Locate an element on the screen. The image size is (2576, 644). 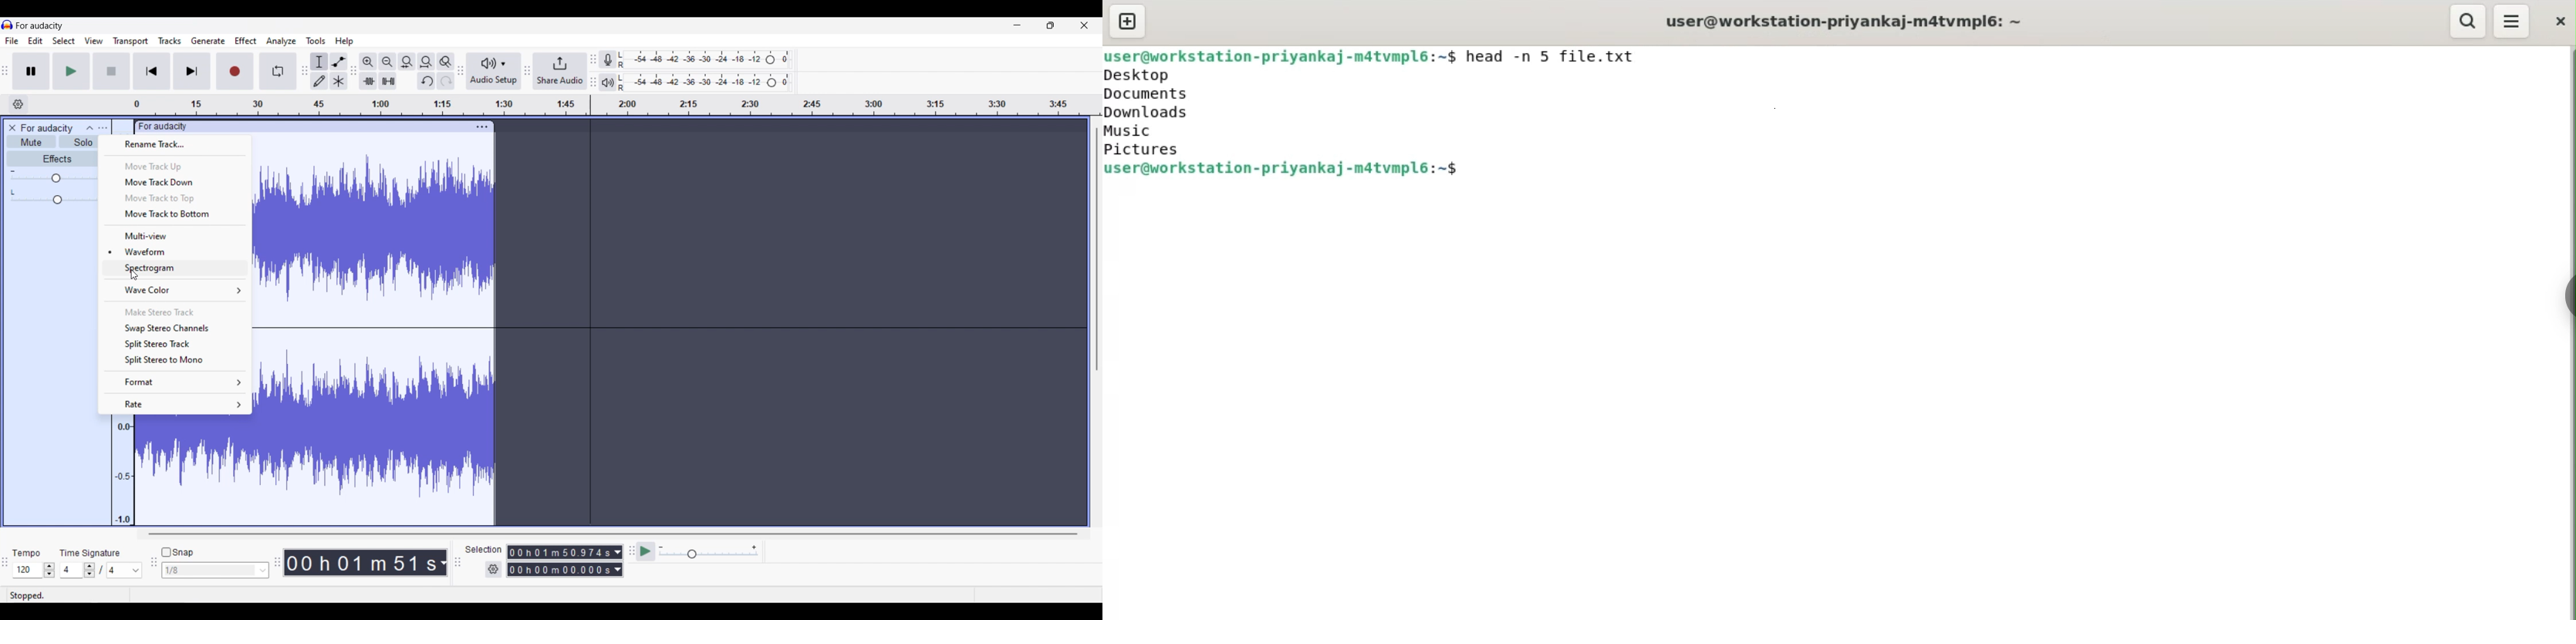
Scale to measure track length is located at coordinates (617, 105).